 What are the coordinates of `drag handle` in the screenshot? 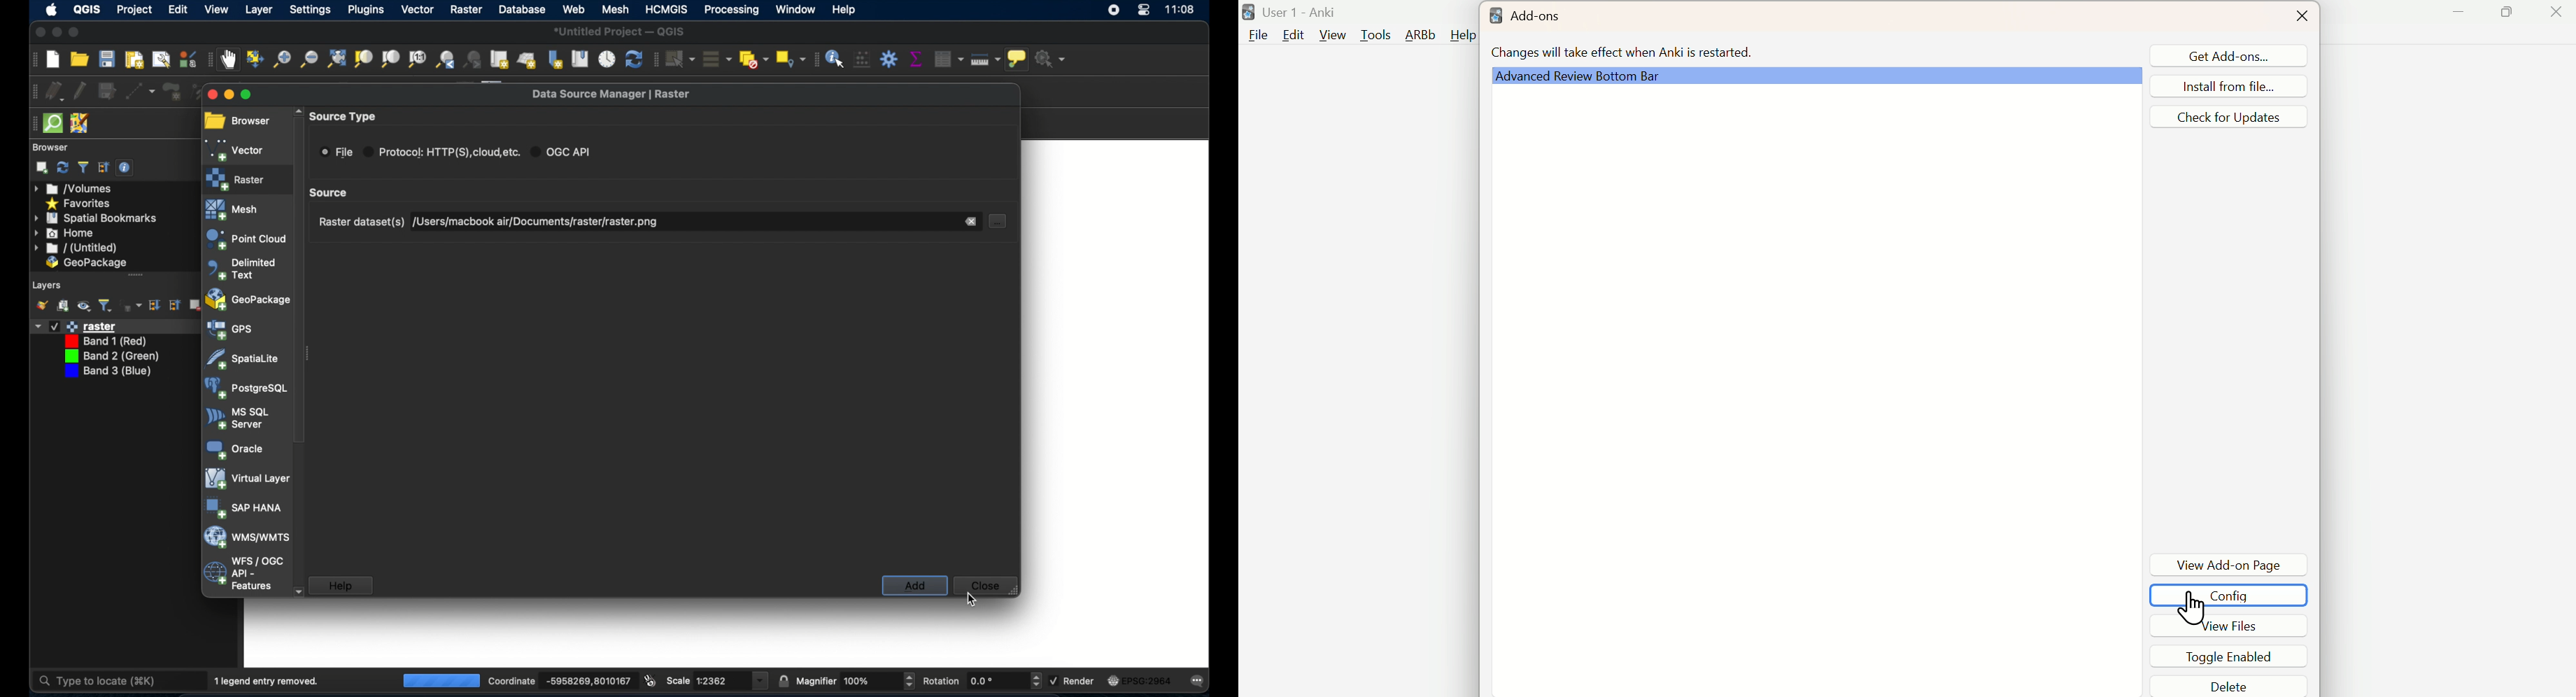 It's located at (136, 274).